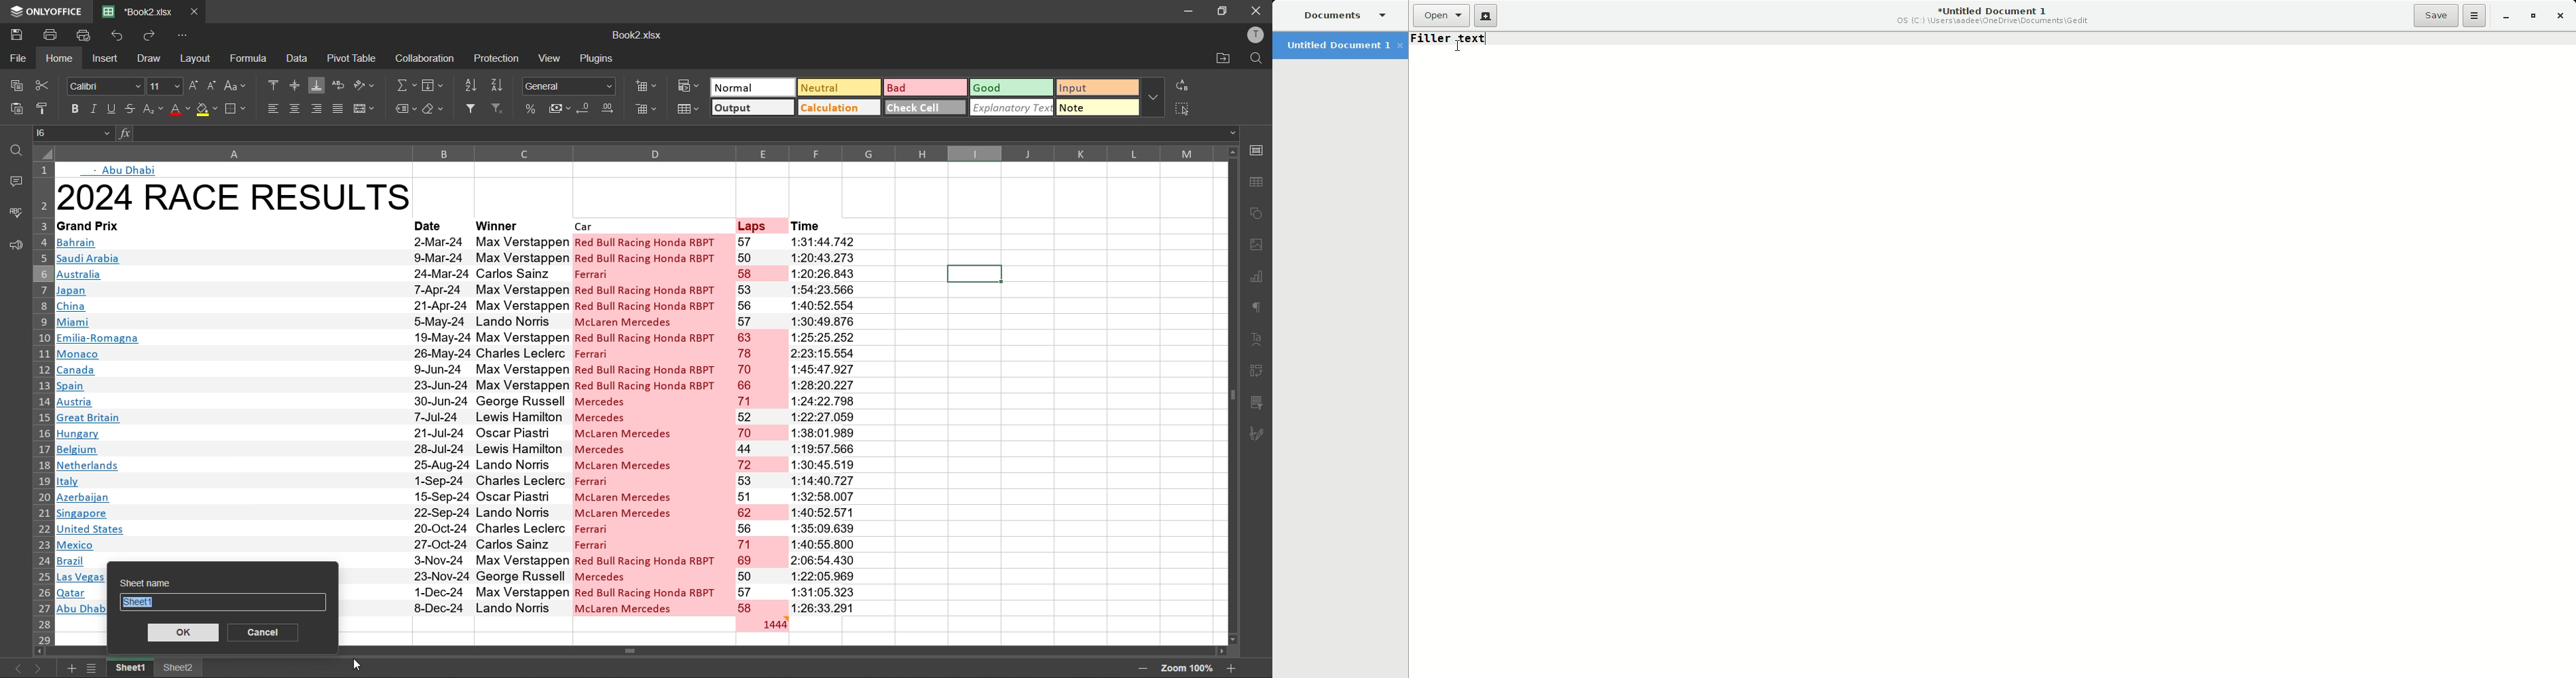  I want to click on pivot table, so click(353, 58).